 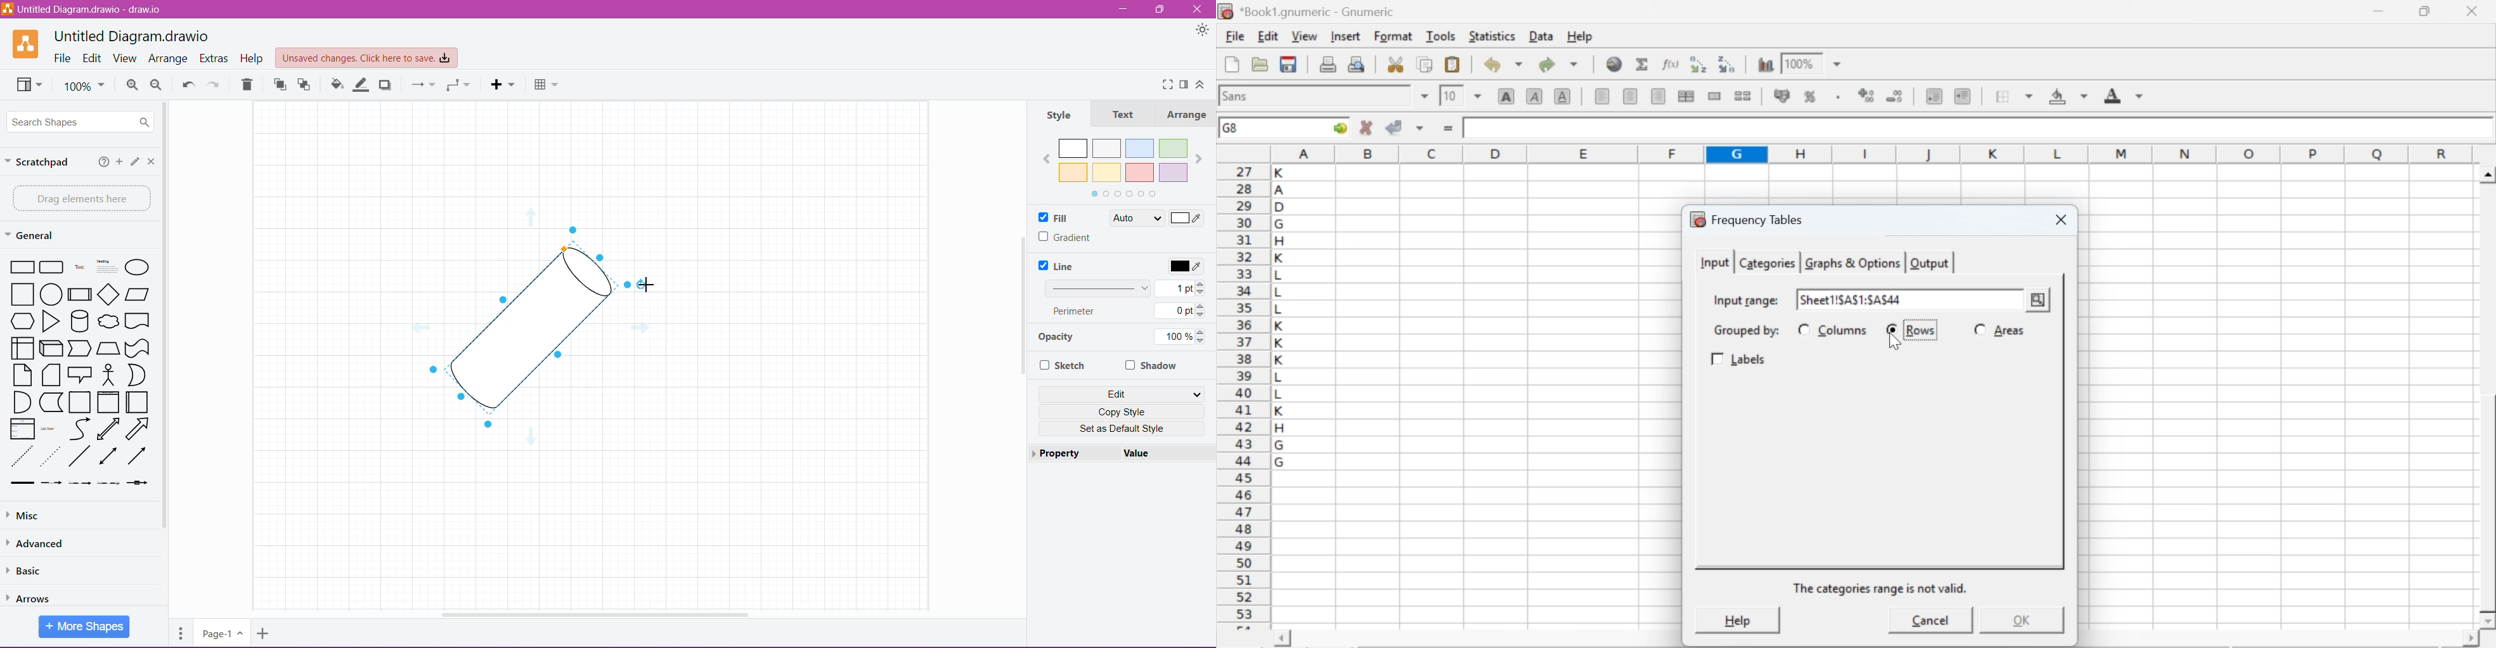 What do you see at coordinates (126, 58) in the screenshot?
I see `View` at bounding box center [126, 58].